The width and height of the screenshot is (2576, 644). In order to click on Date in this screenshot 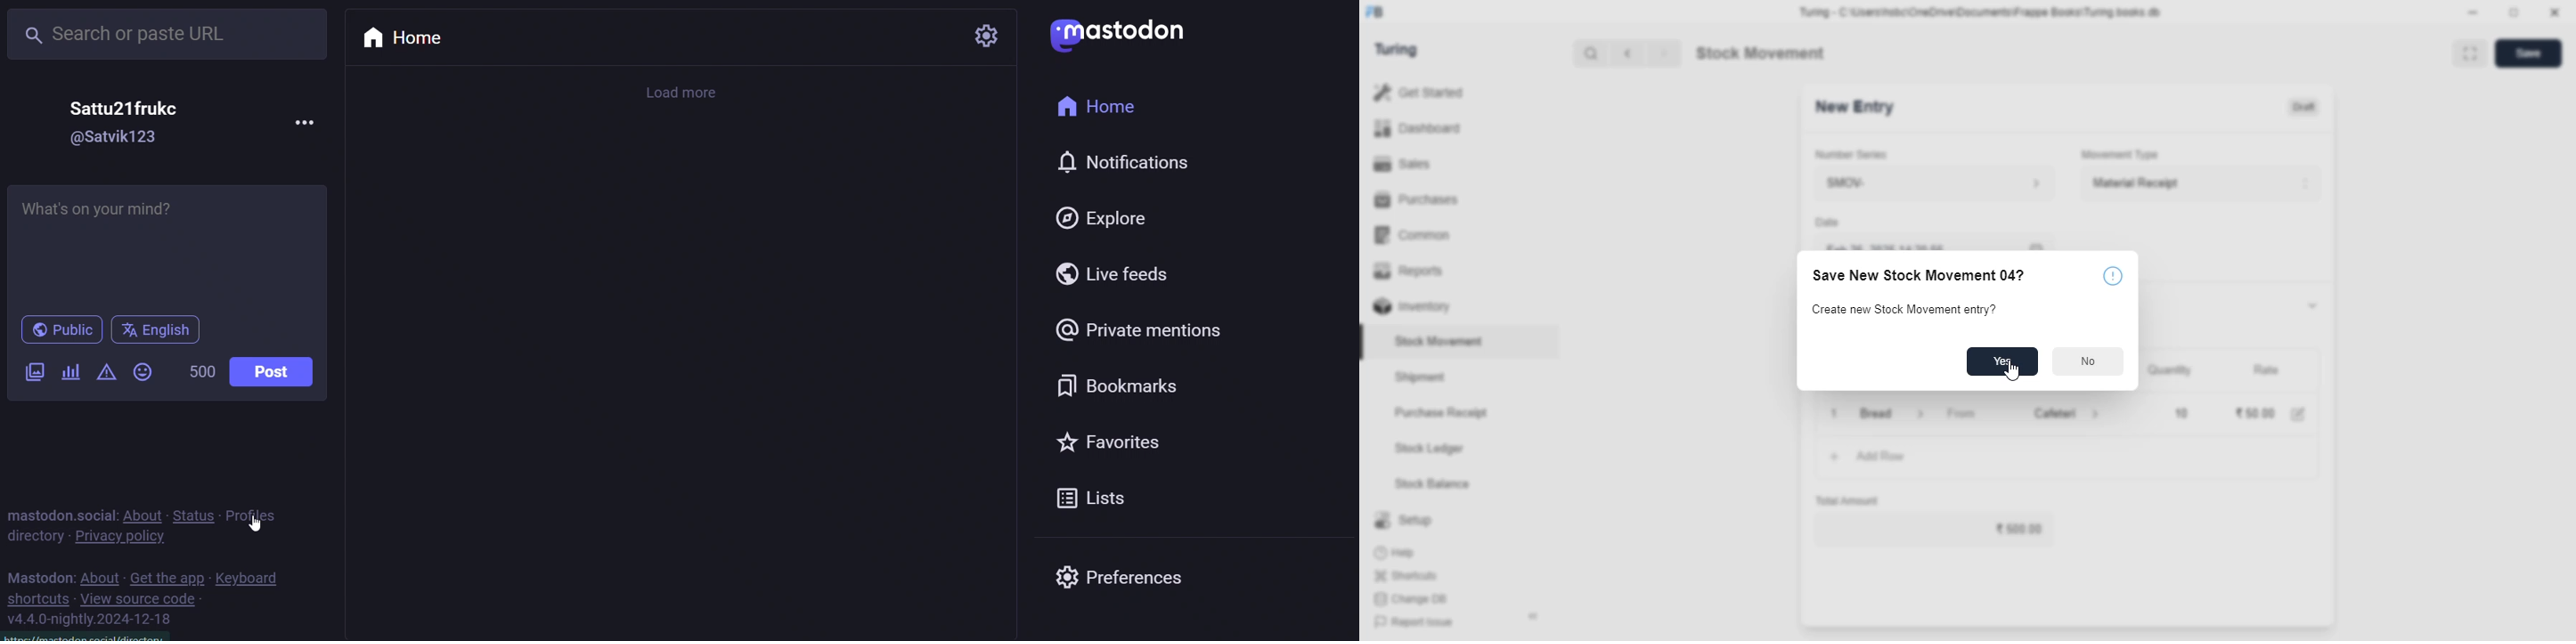, I will do `click(1827, 222)`.